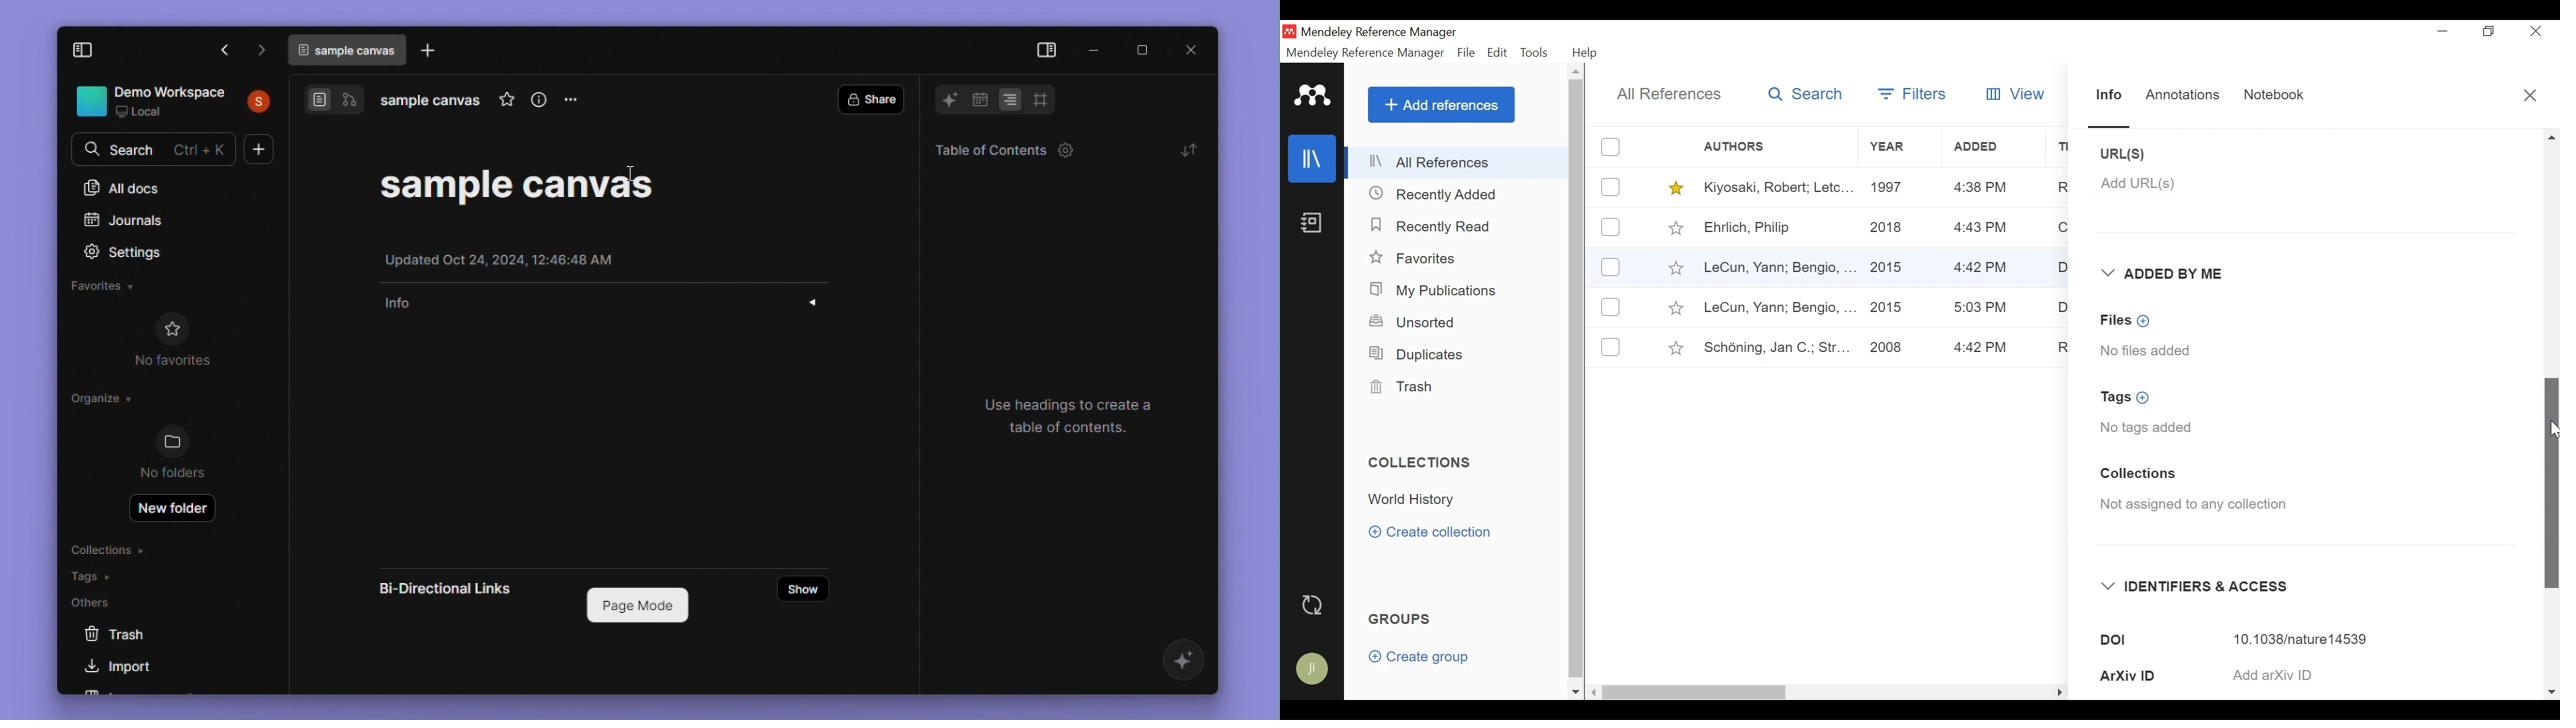 This screenshot has height=728, width=2576. What do you see at coordinates (2137, 475) in the screenshot?
I see `Collections` at bounding box center [2137, 475].